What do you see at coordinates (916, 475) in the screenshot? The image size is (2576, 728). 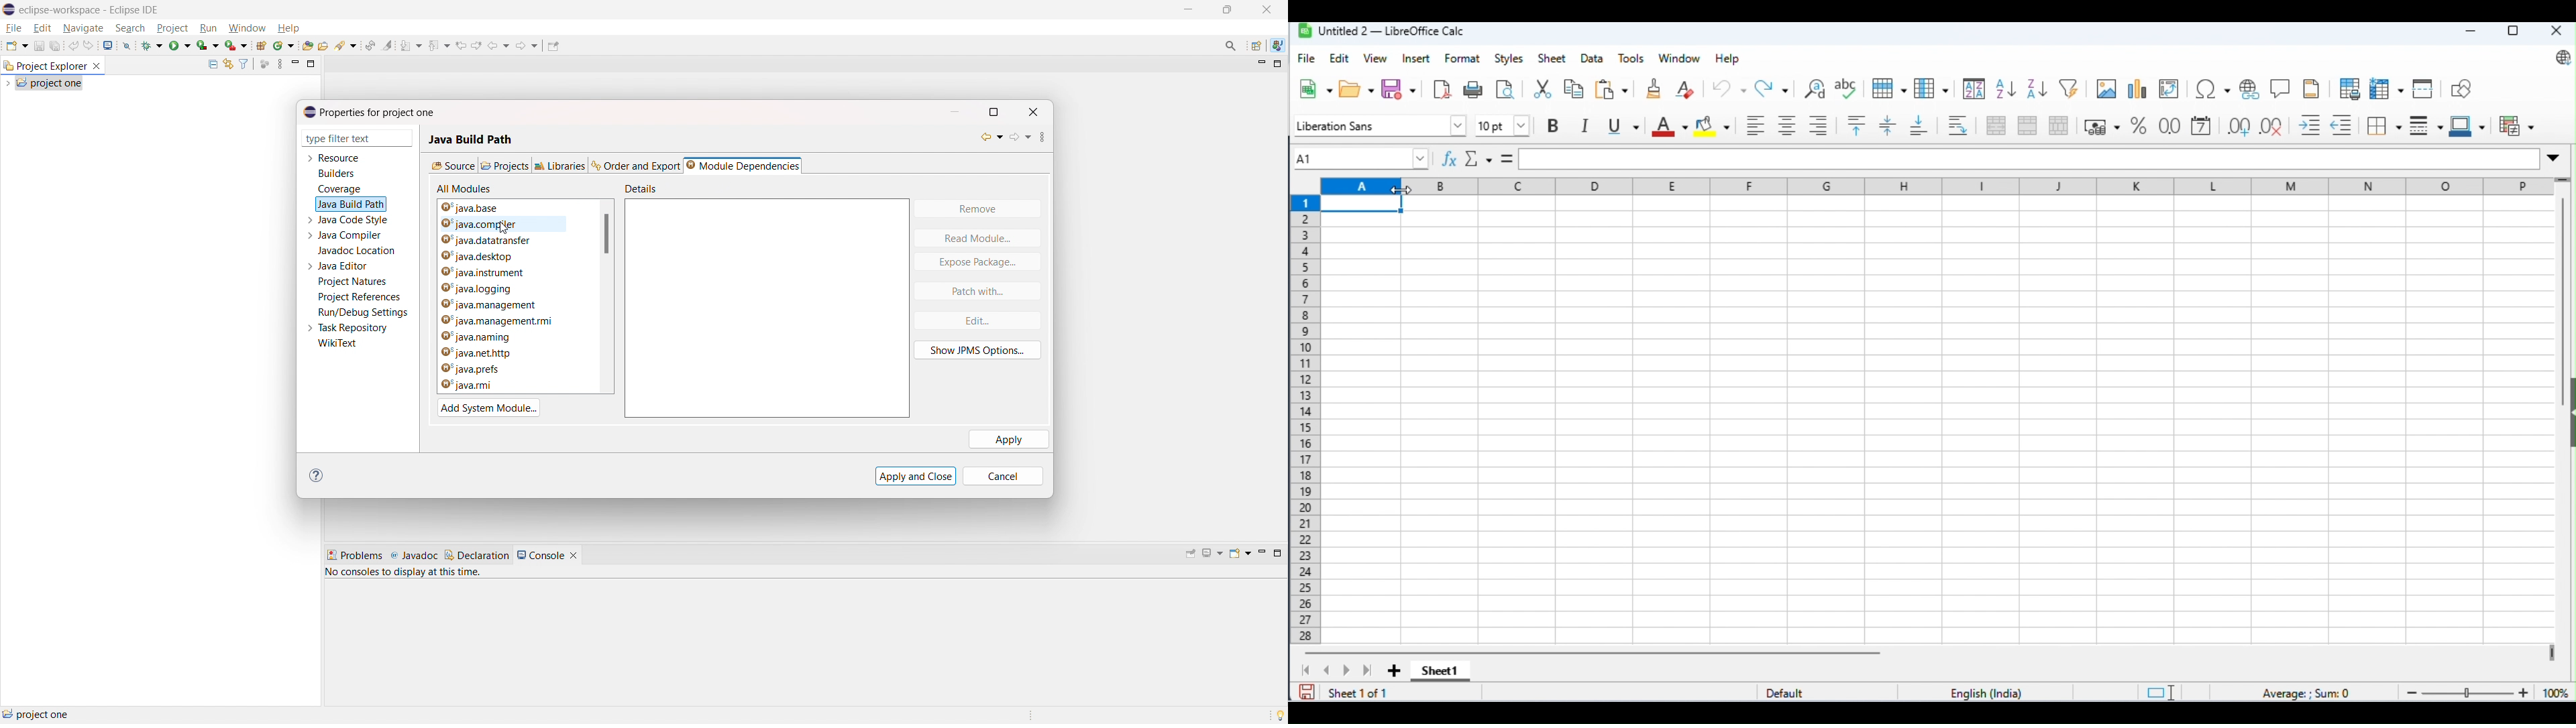 I see `apply and close` at bounding box center [916, 475].